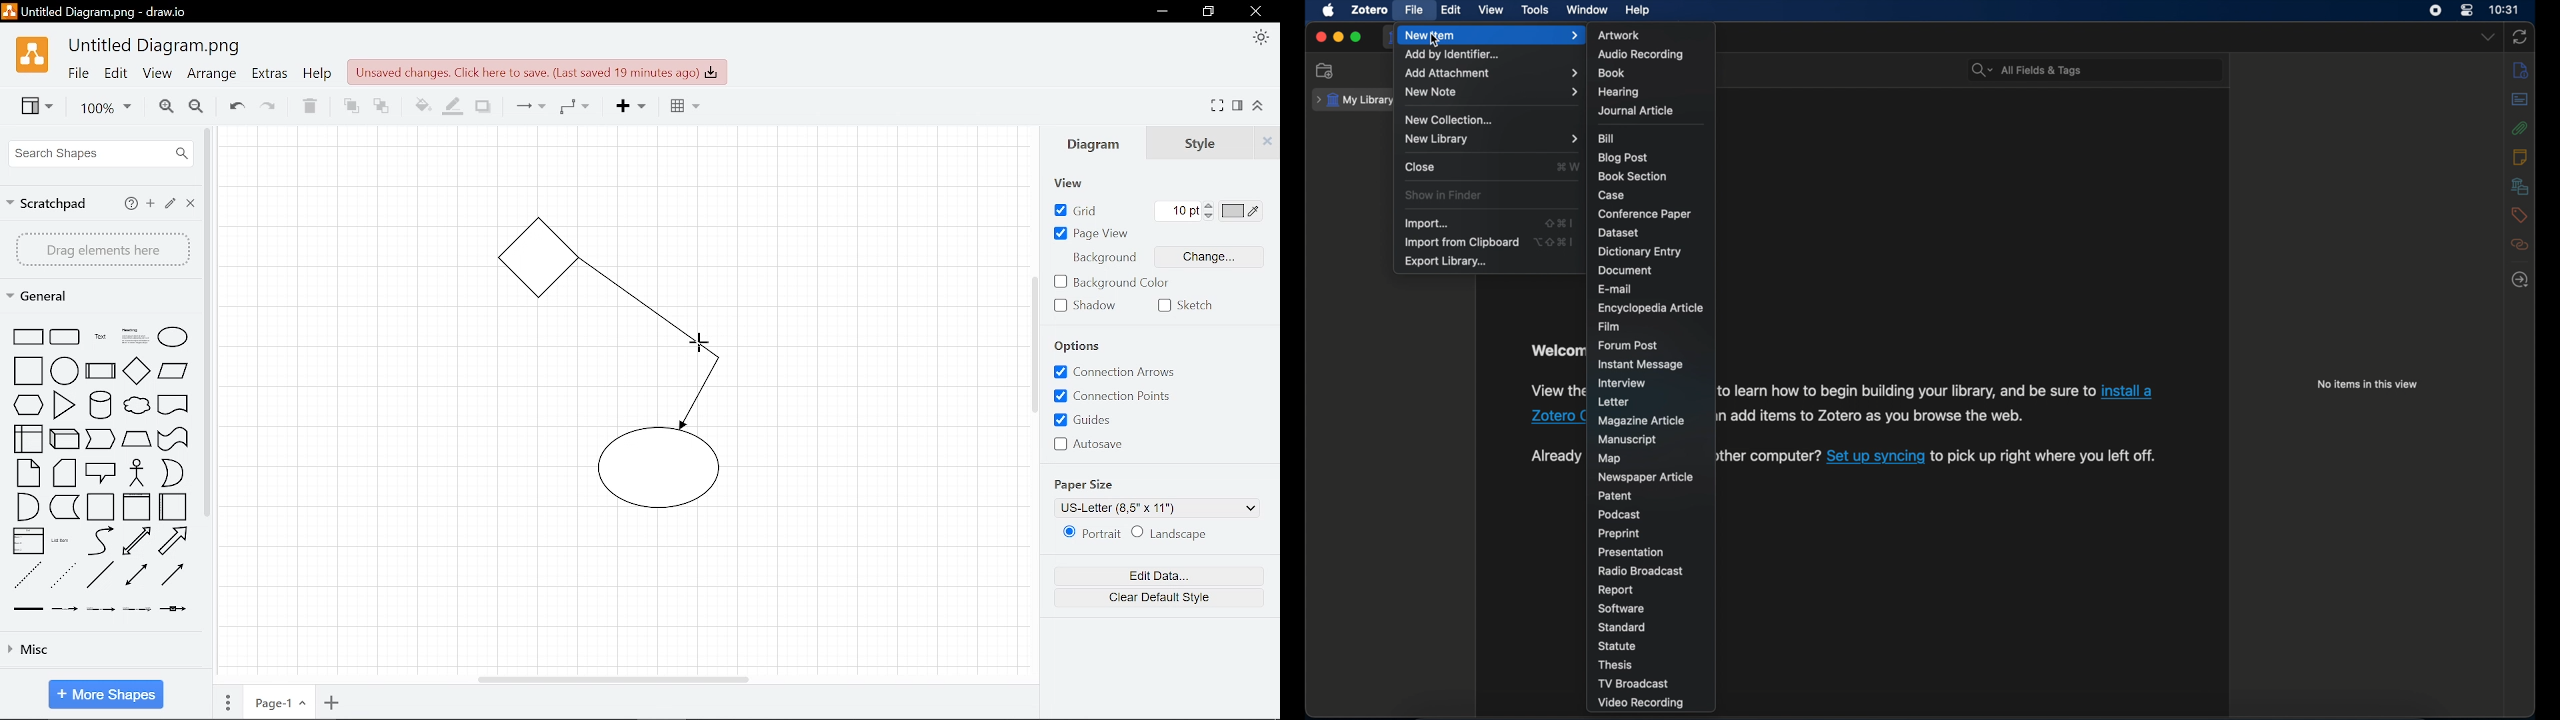 This screenshot has height=728, width=2576. I want to click on Connection arrows, so click(1122, 372).